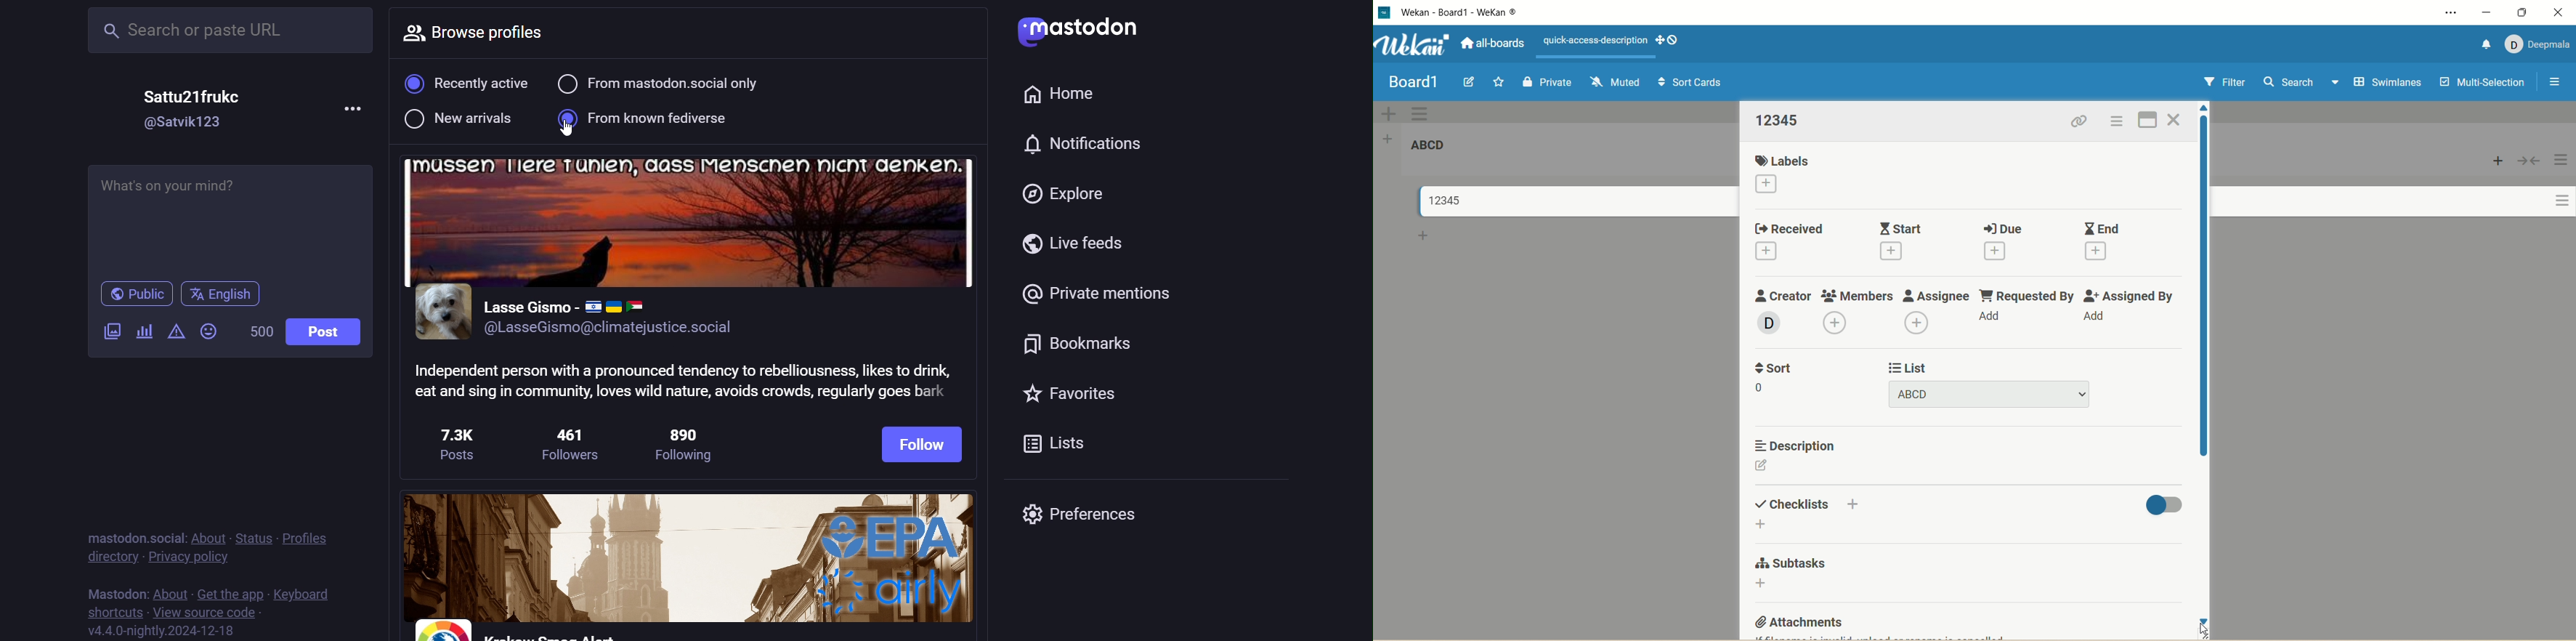  Describe the element at coordinates (615, 328) in the screenshot. I see `@LasseGismo@climatejustice.social` at that location.